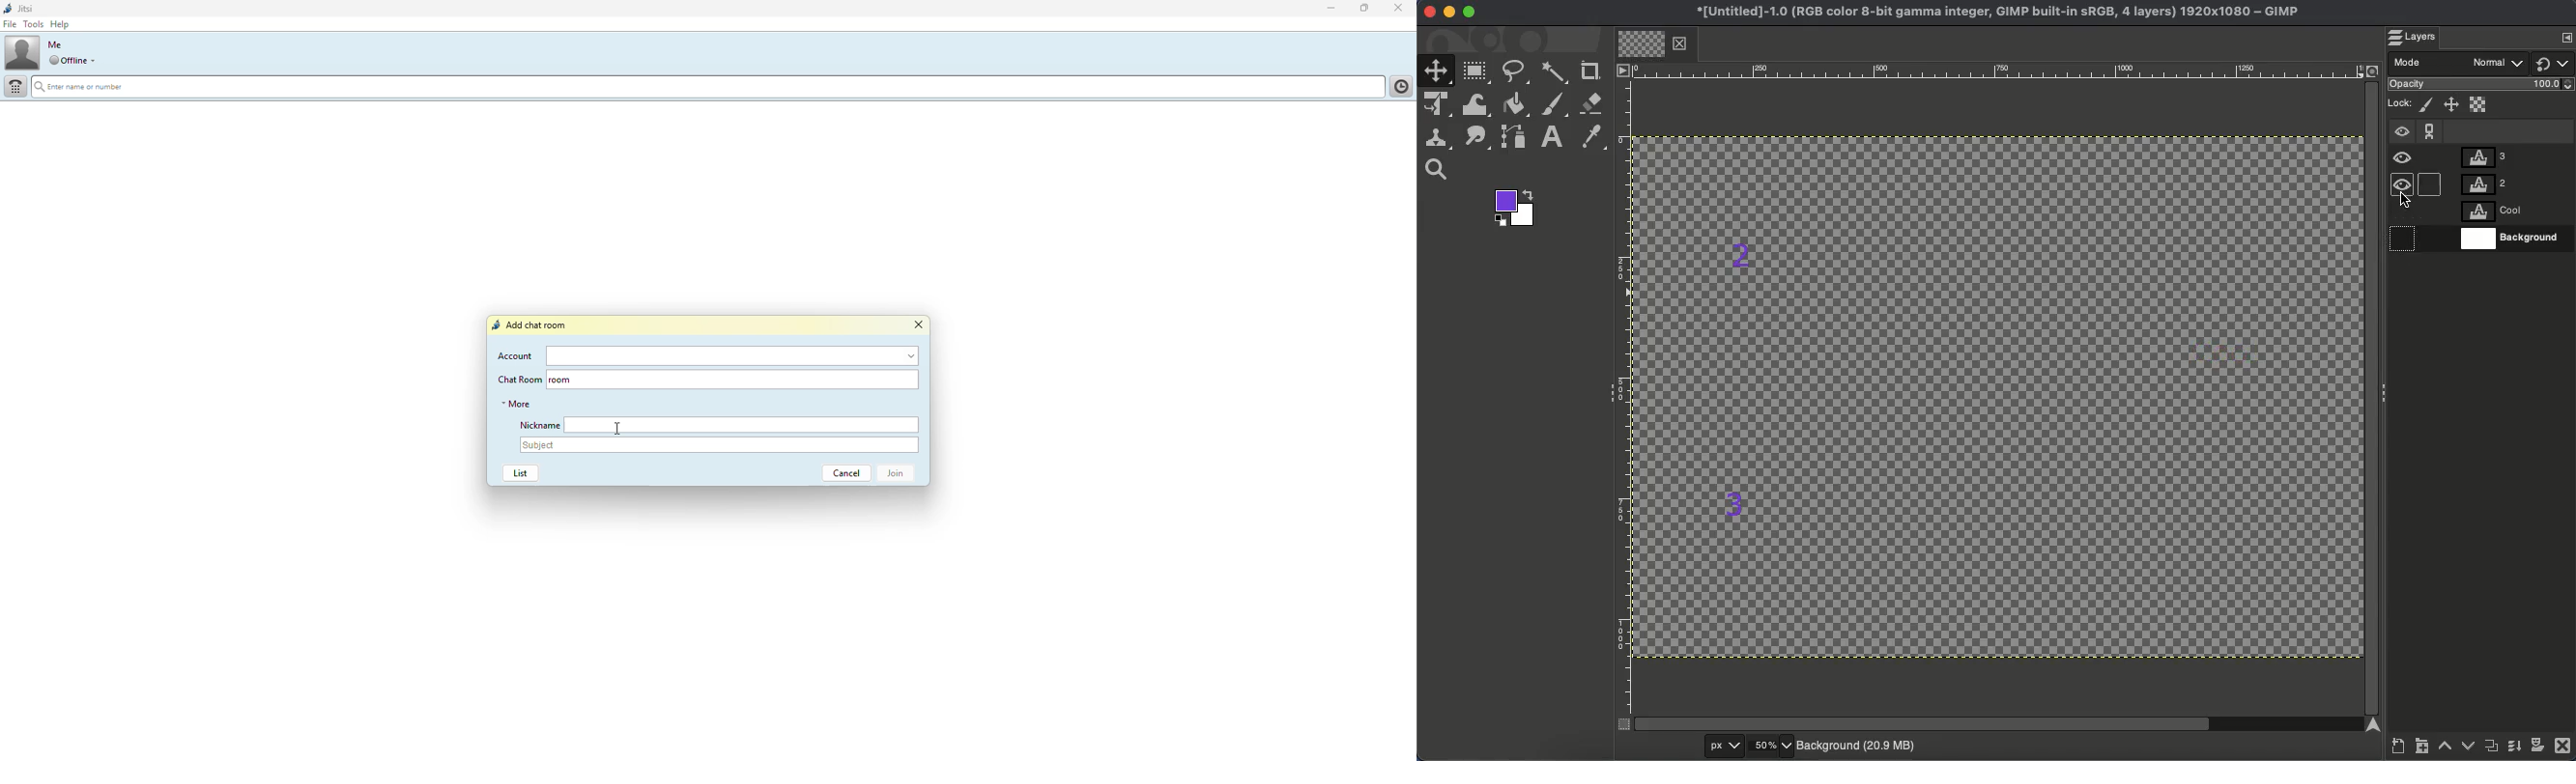 Image resolution: width=2576 pixels, height=784 pixels. I want to click on Eraser, so click(1592, 103).